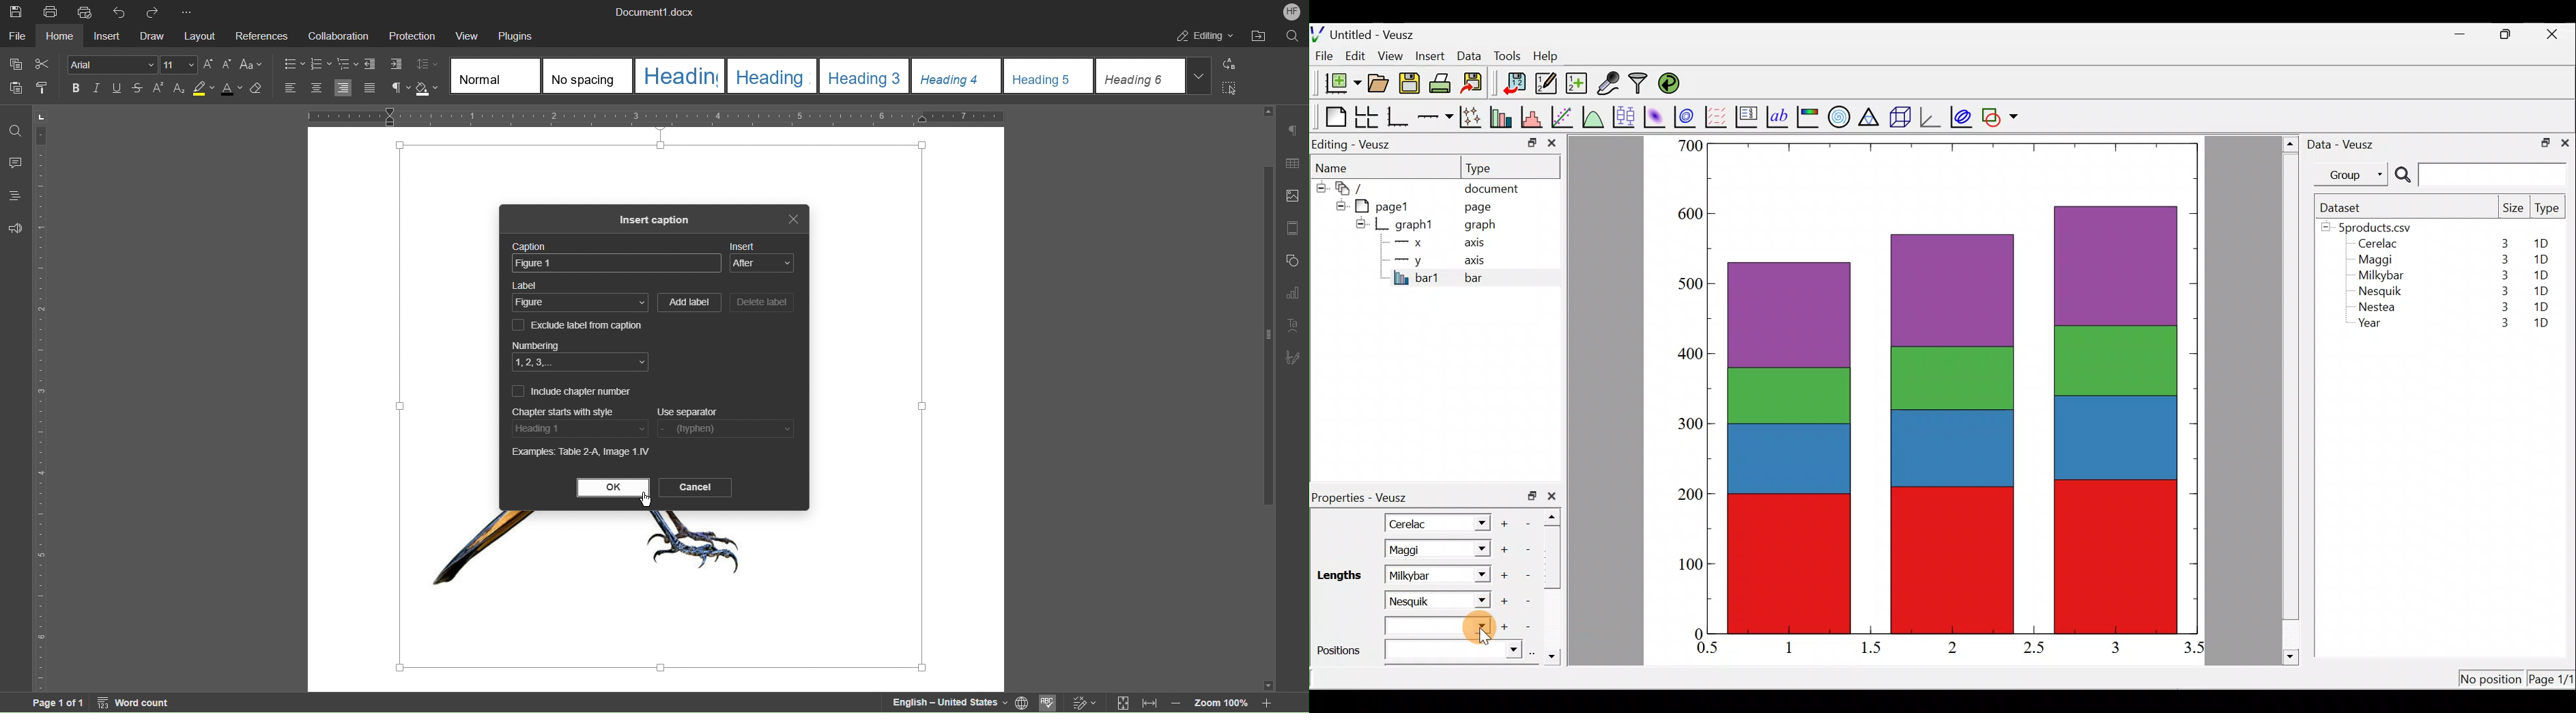 Image resolution: width=2576 pixels, height=728 pixels. Describe the element at coordinates (1332, 117) in the screenshot. I see `Blank page` at that location.